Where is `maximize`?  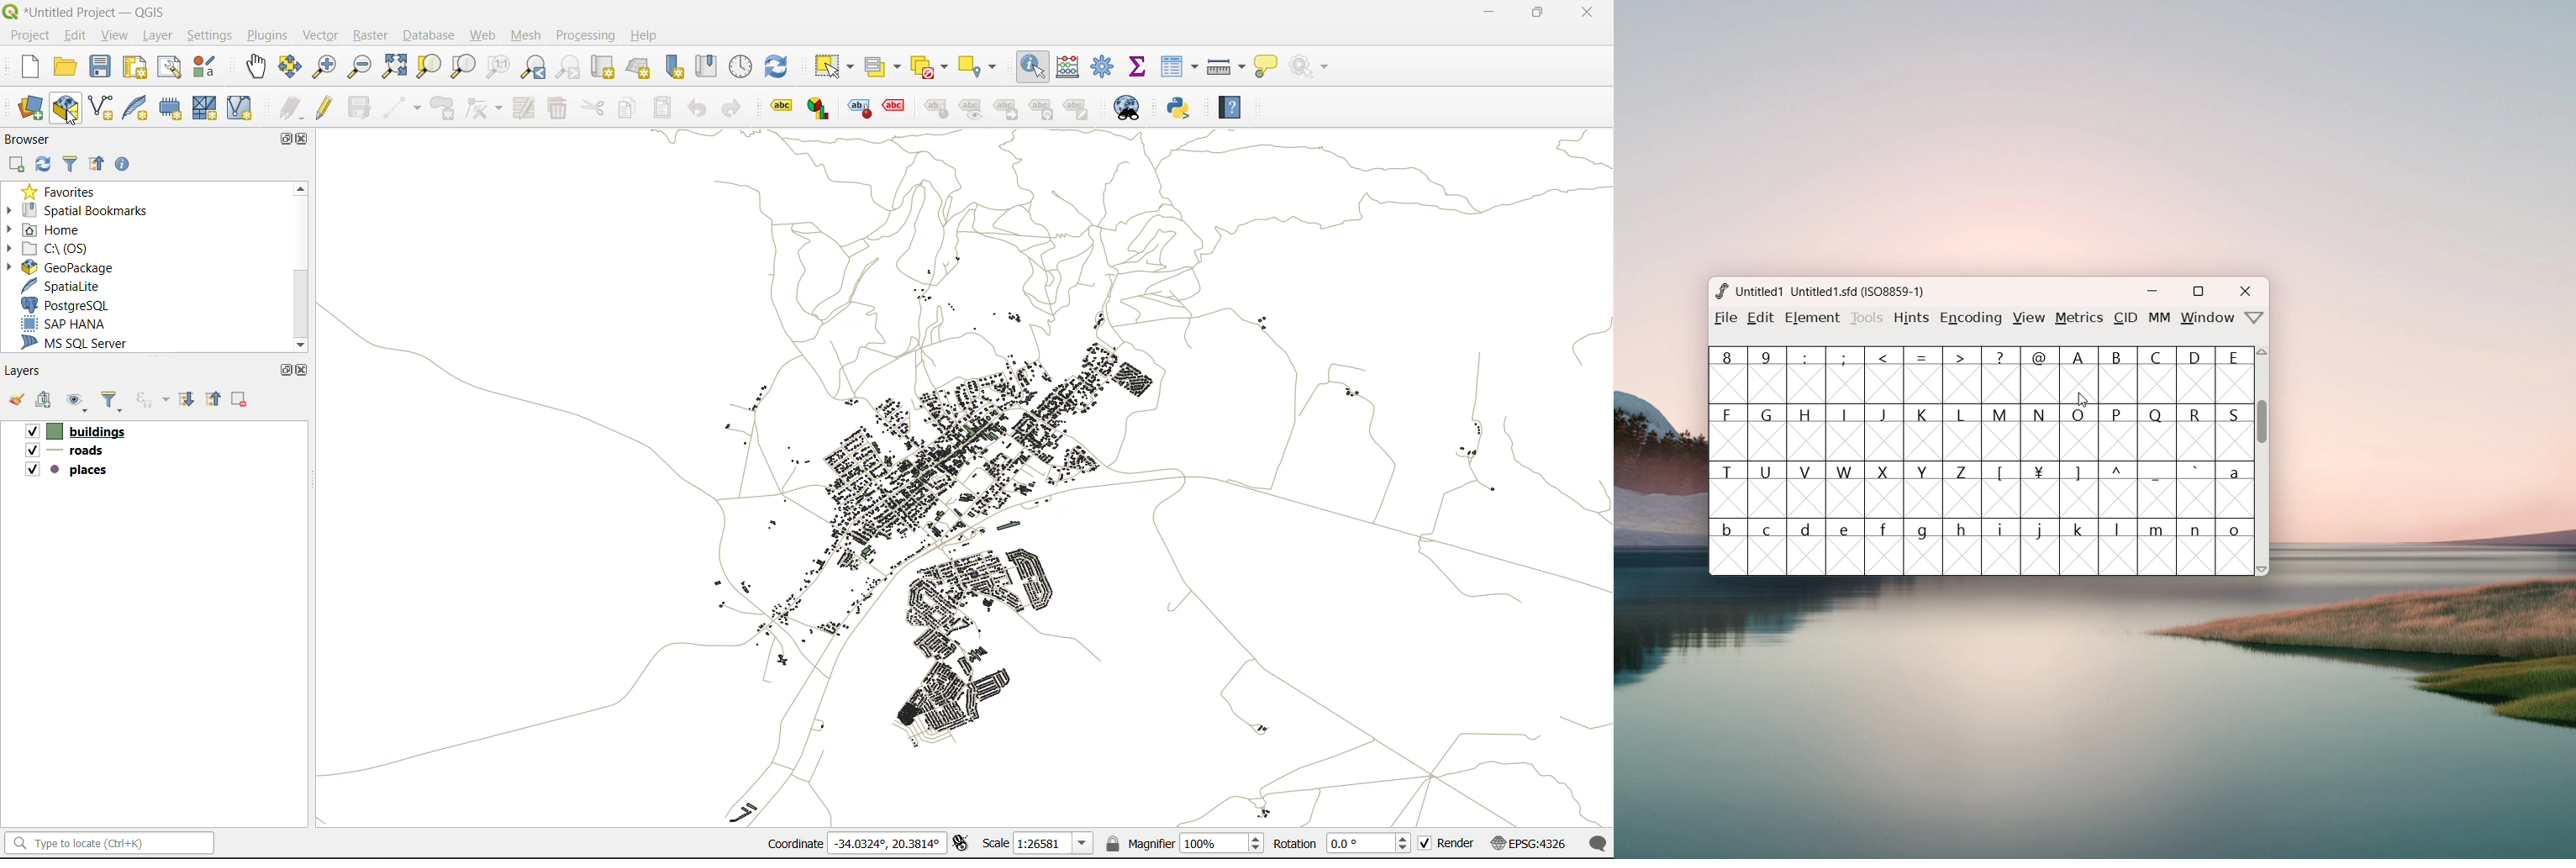 maximize is located at coordinates (285, 370).